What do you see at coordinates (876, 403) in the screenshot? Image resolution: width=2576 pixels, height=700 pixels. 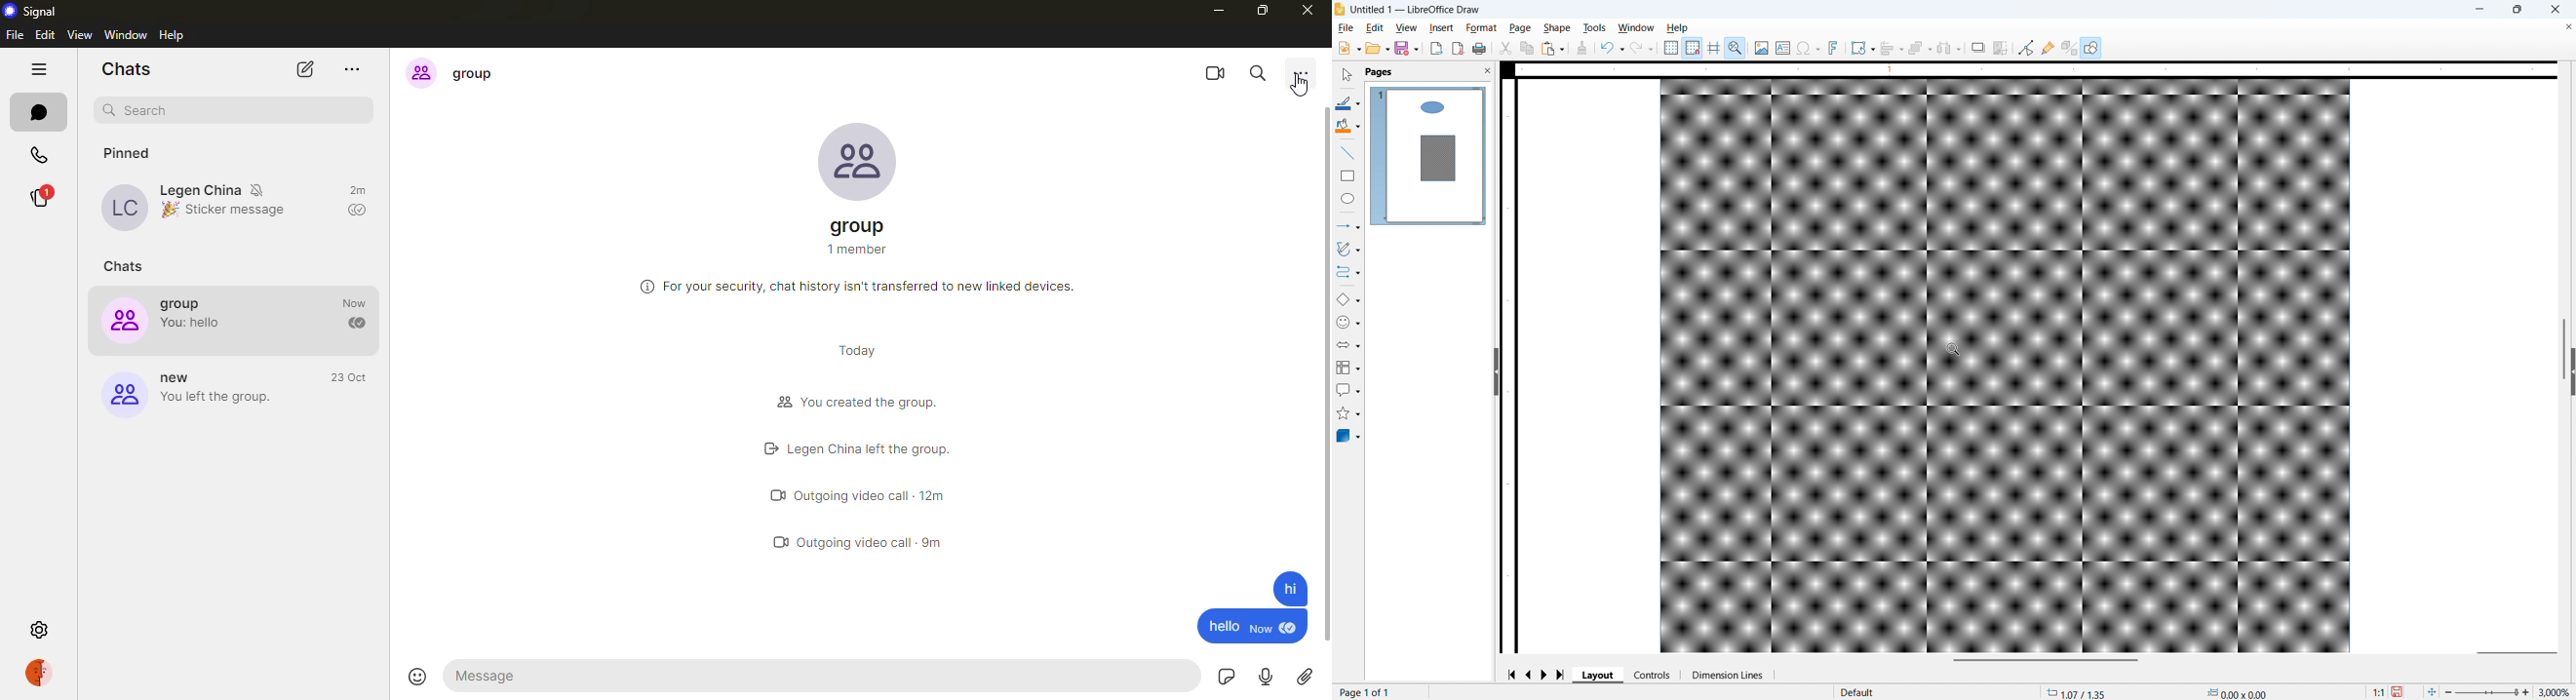 I see `You created the group.` at bounding box center [876, 403].